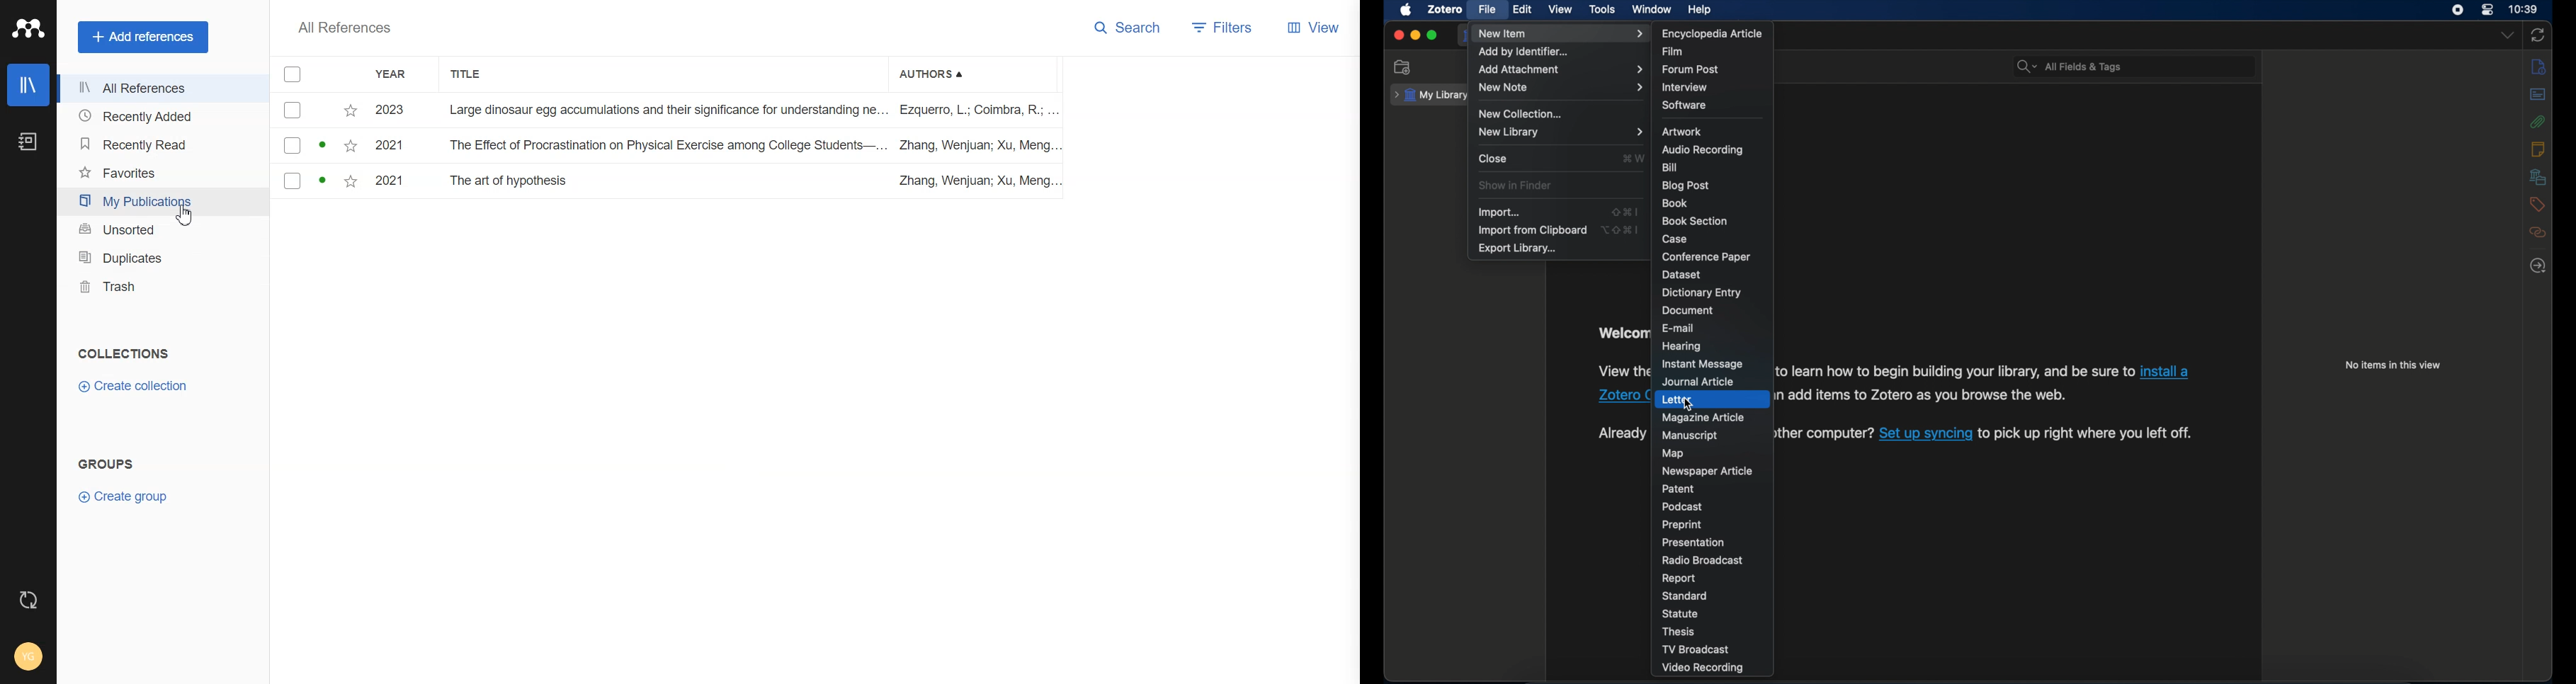 This screenshot has width=2576, height=700. Describe the element at coordinates (1682, 346) in the screenshot. I see `hearing` at that location.